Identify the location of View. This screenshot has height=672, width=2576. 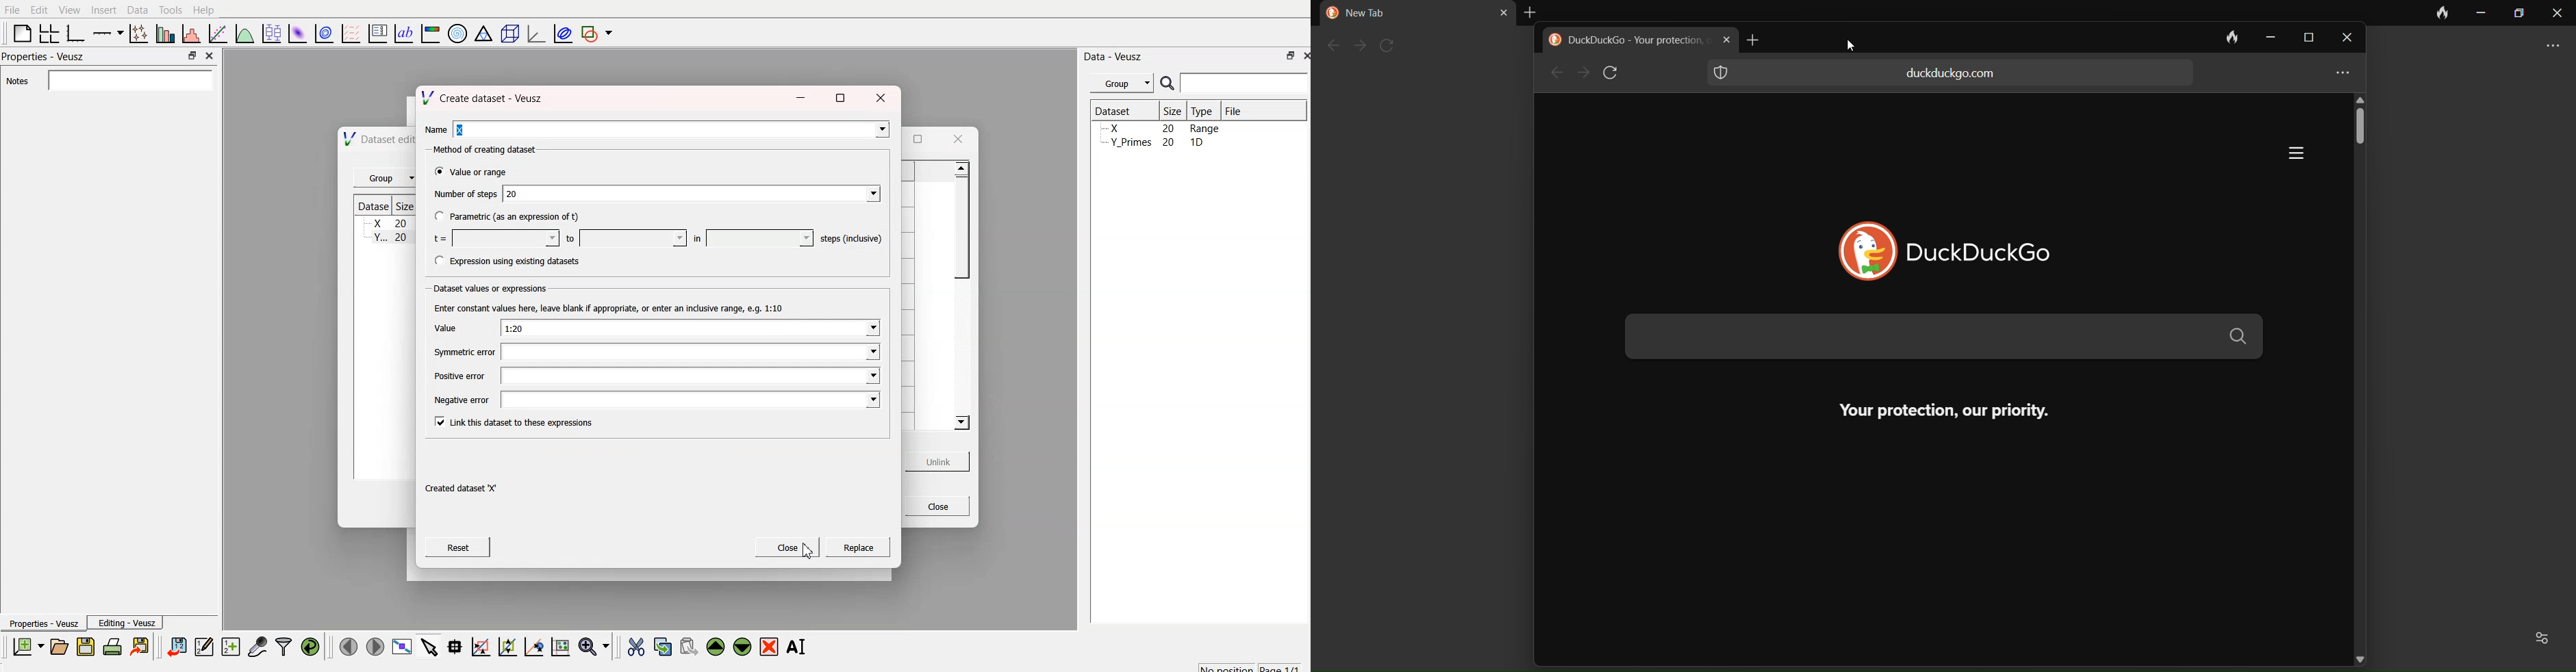
(71, 10).